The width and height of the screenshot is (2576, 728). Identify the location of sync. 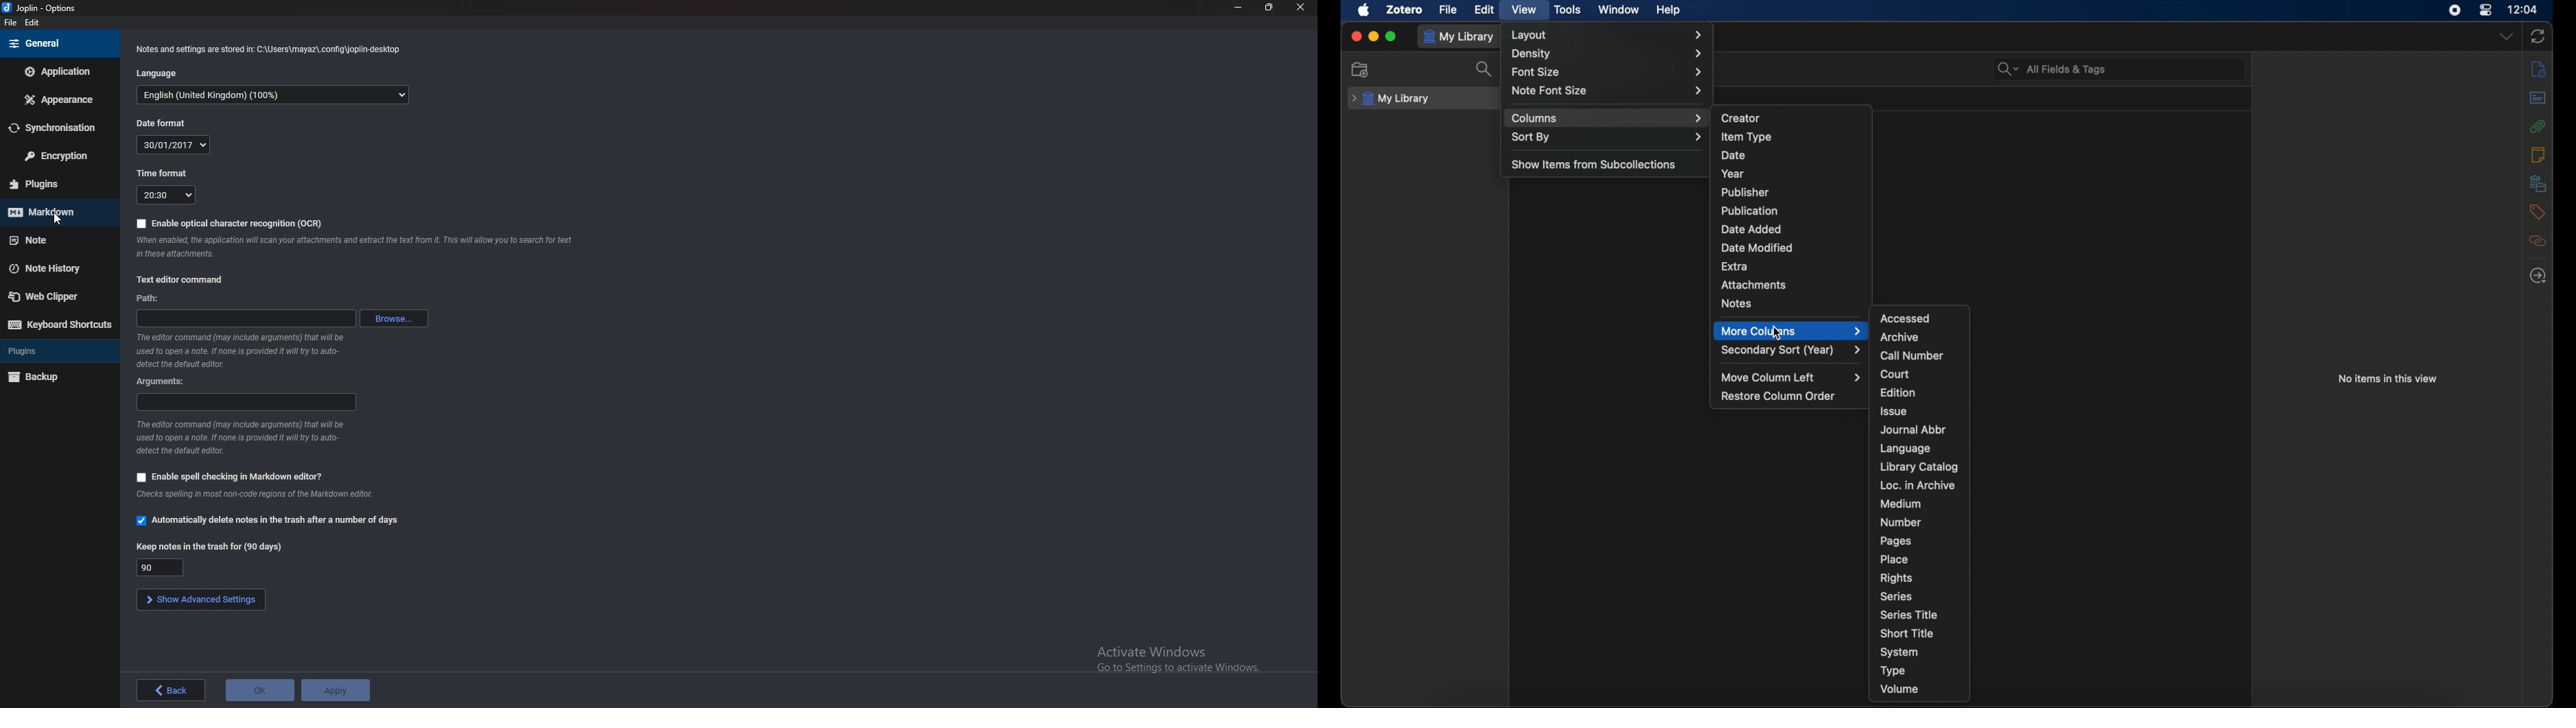
(2538, 37).